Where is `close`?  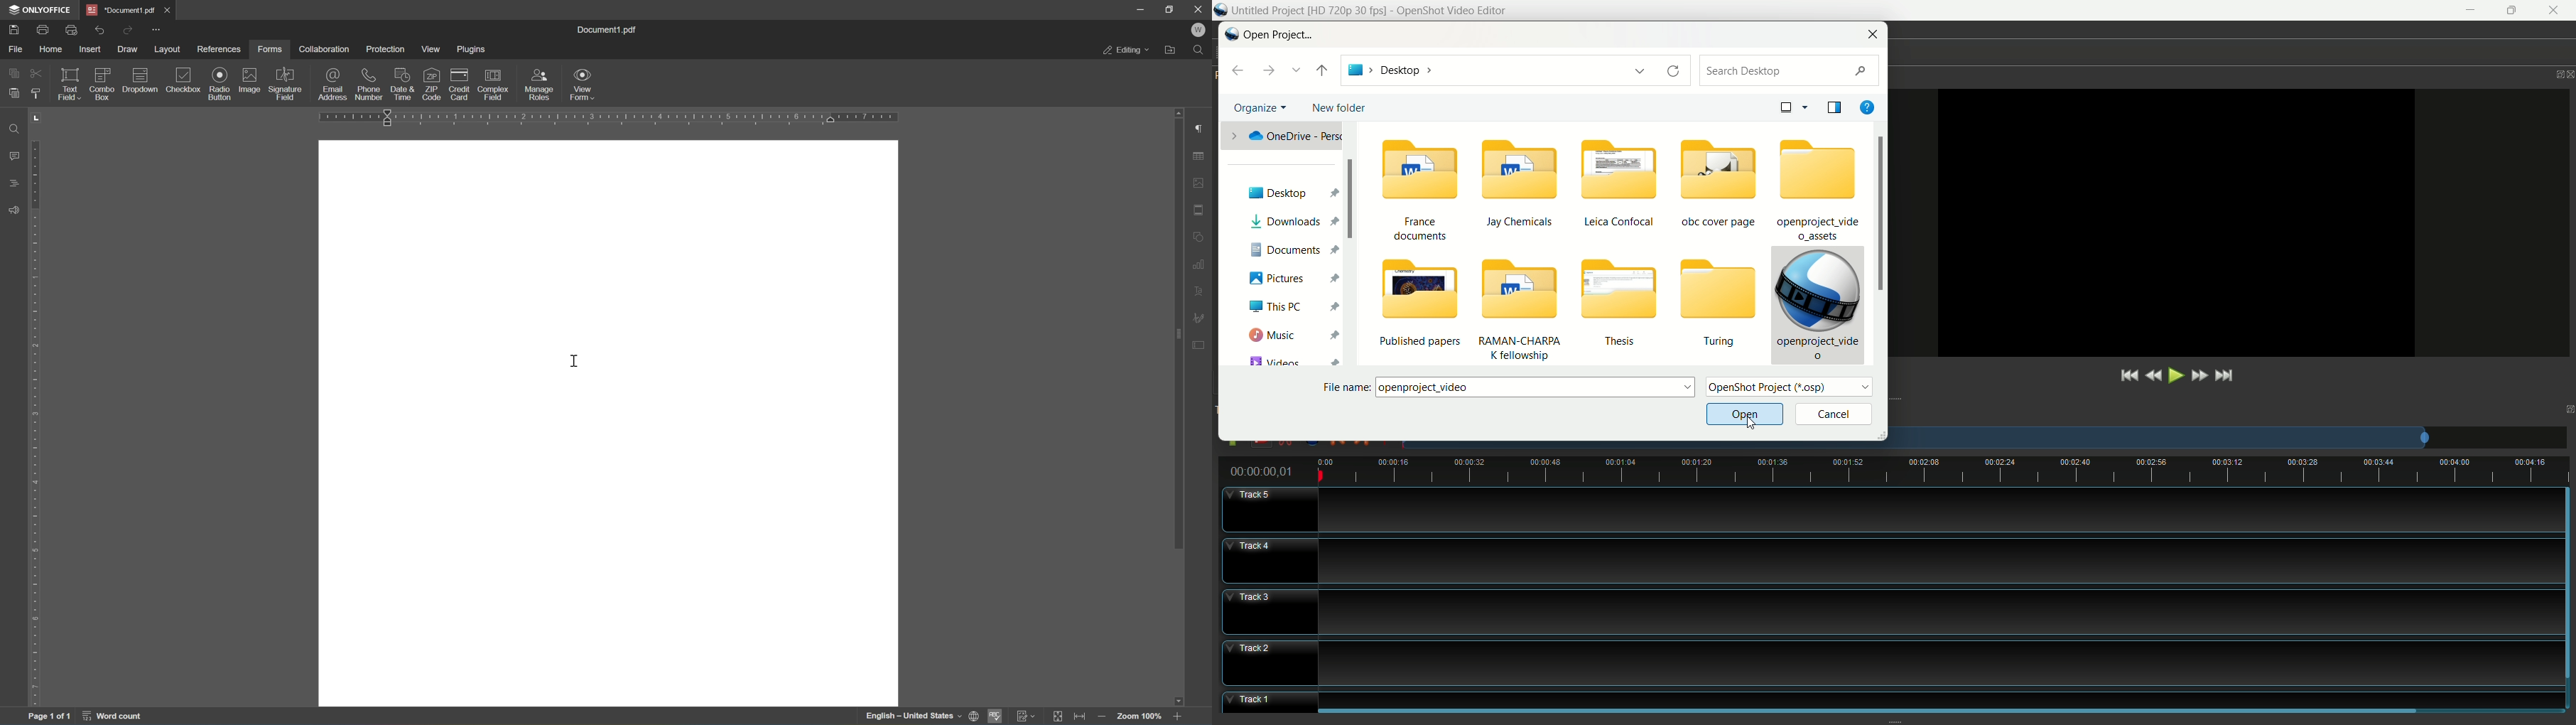
close is located at coordinates (1198, 9).